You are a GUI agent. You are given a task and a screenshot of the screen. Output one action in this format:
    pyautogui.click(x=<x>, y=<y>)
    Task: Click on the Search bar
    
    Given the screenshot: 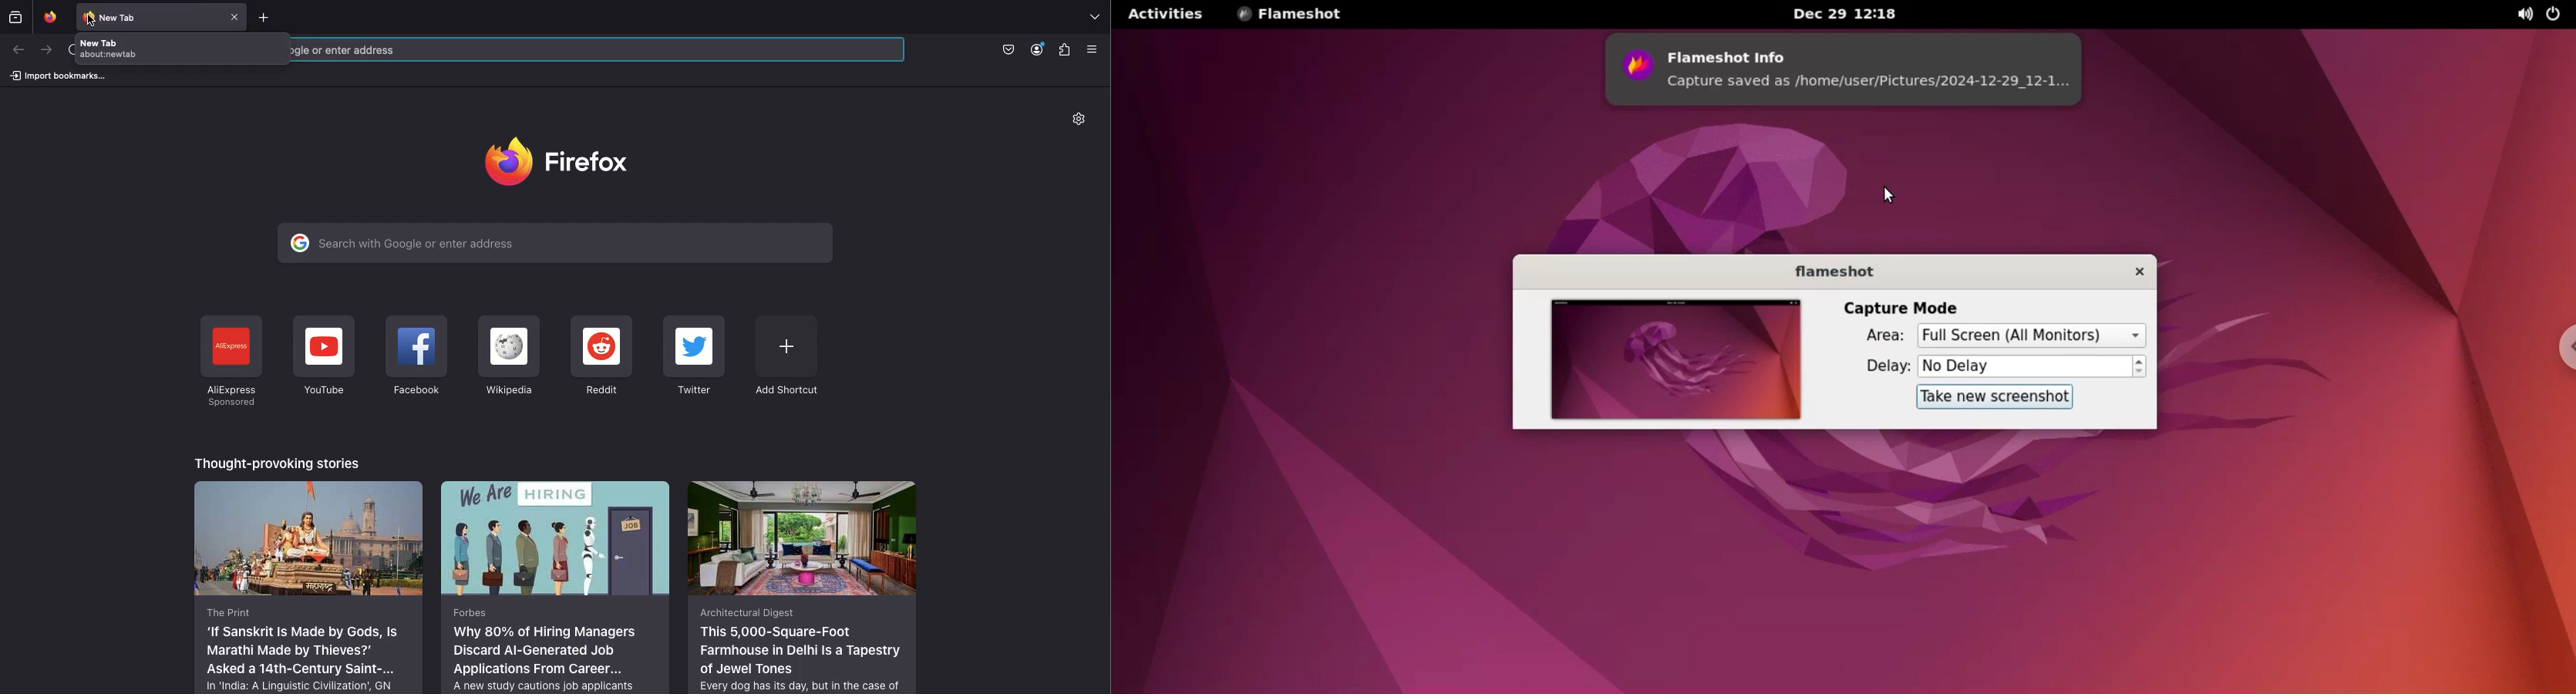 What is the action you would take?
    pyautogui.click(x=554, y=243)
    